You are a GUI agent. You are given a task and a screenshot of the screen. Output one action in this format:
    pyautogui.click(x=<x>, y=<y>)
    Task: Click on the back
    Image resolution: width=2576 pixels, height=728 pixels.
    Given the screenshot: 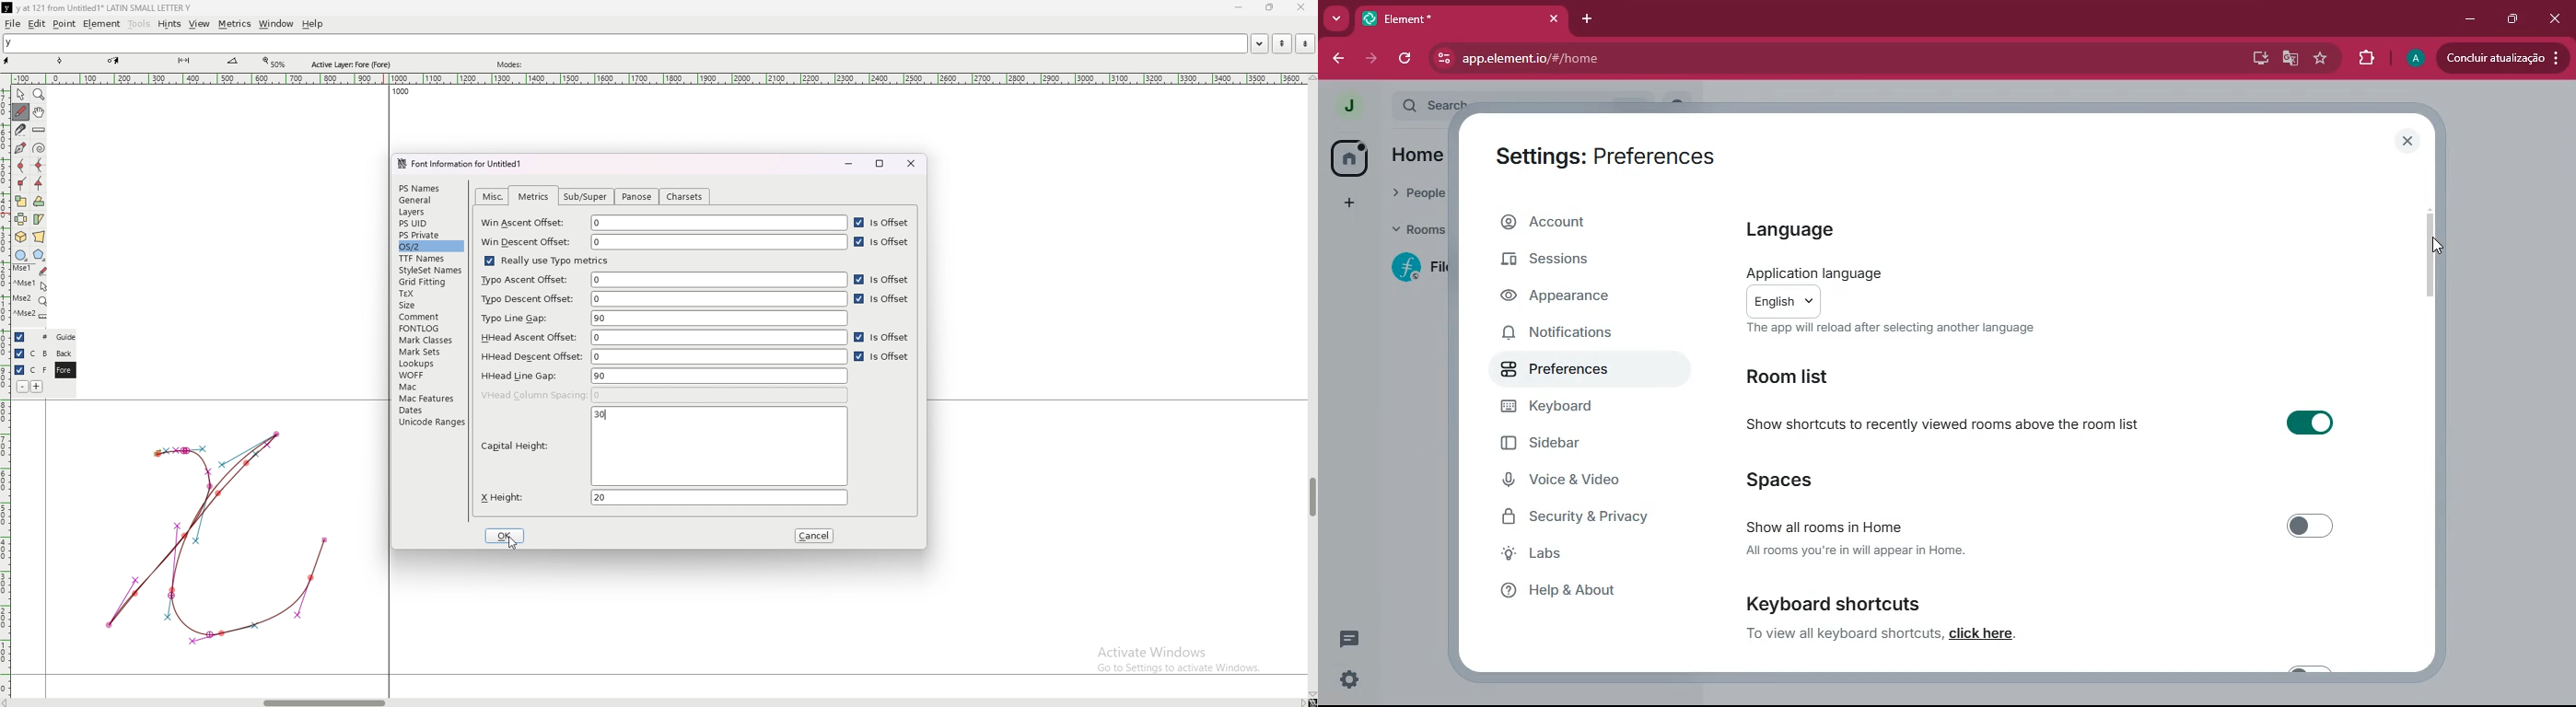 What is the action you would take?
    pyautogui.click(x=1335, y=59)
    